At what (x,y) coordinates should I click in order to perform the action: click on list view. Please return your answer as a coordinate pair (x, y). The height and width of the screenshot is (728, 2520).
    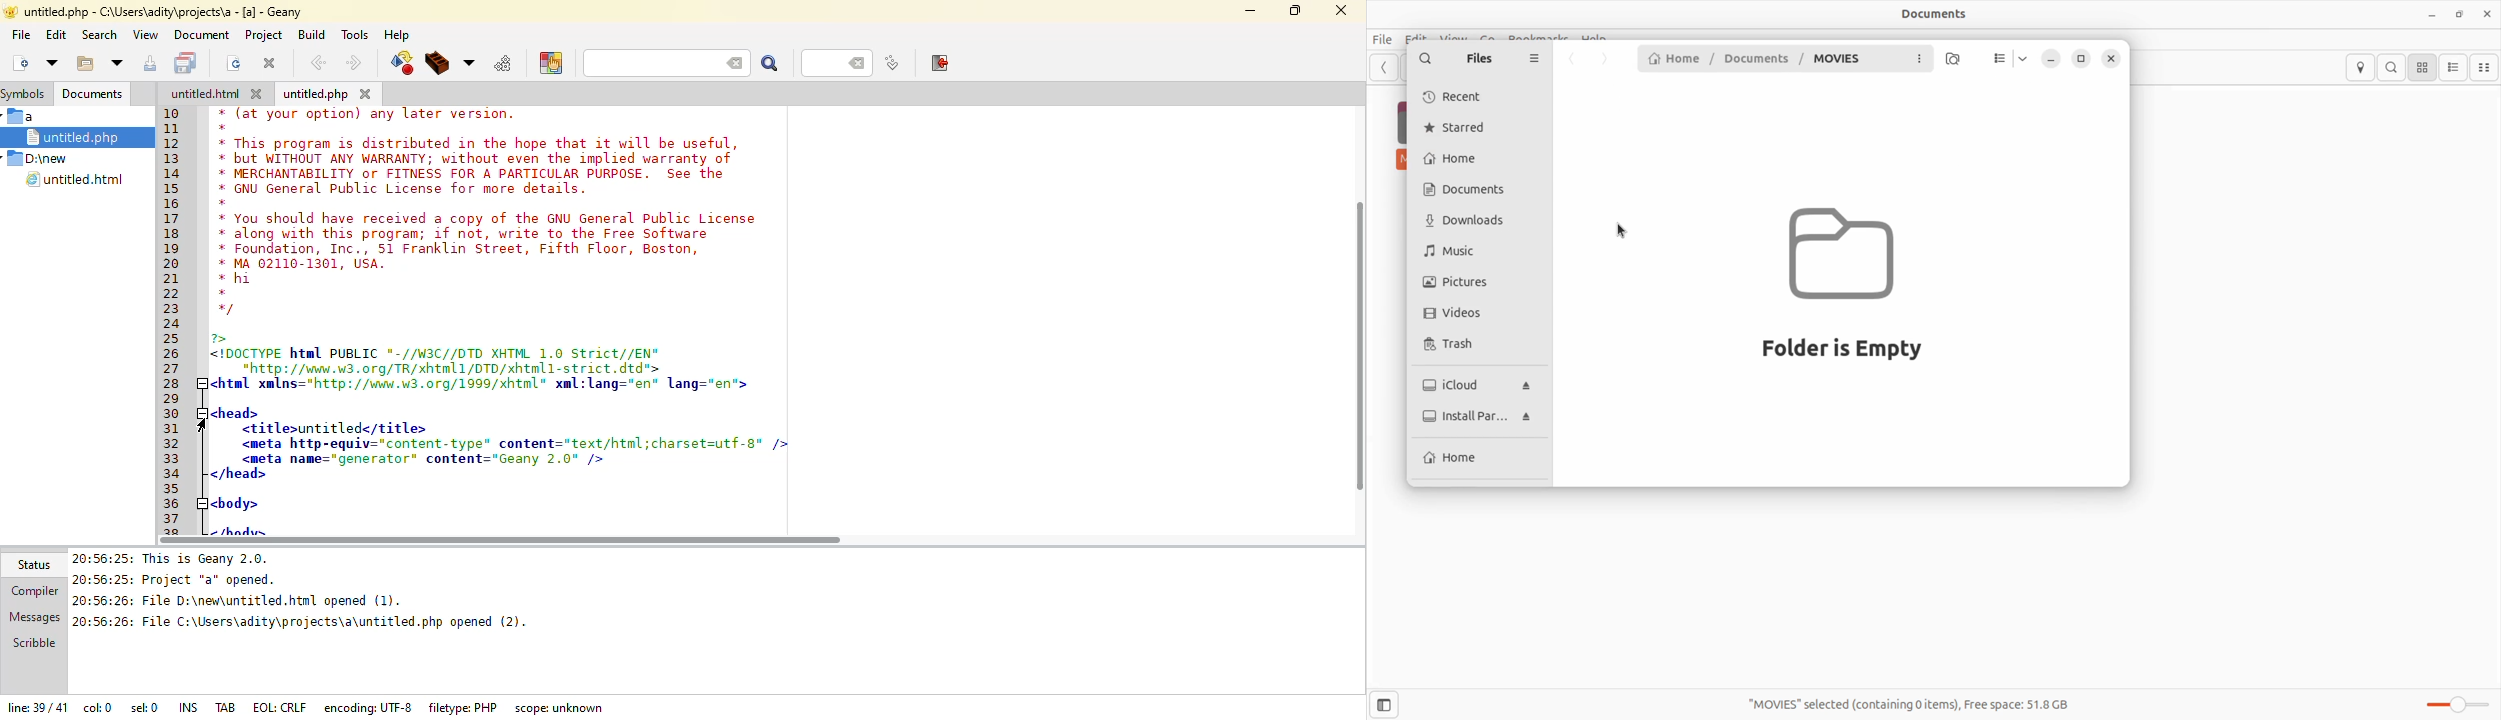
    Looking at the image, I should click on (2455, 68).